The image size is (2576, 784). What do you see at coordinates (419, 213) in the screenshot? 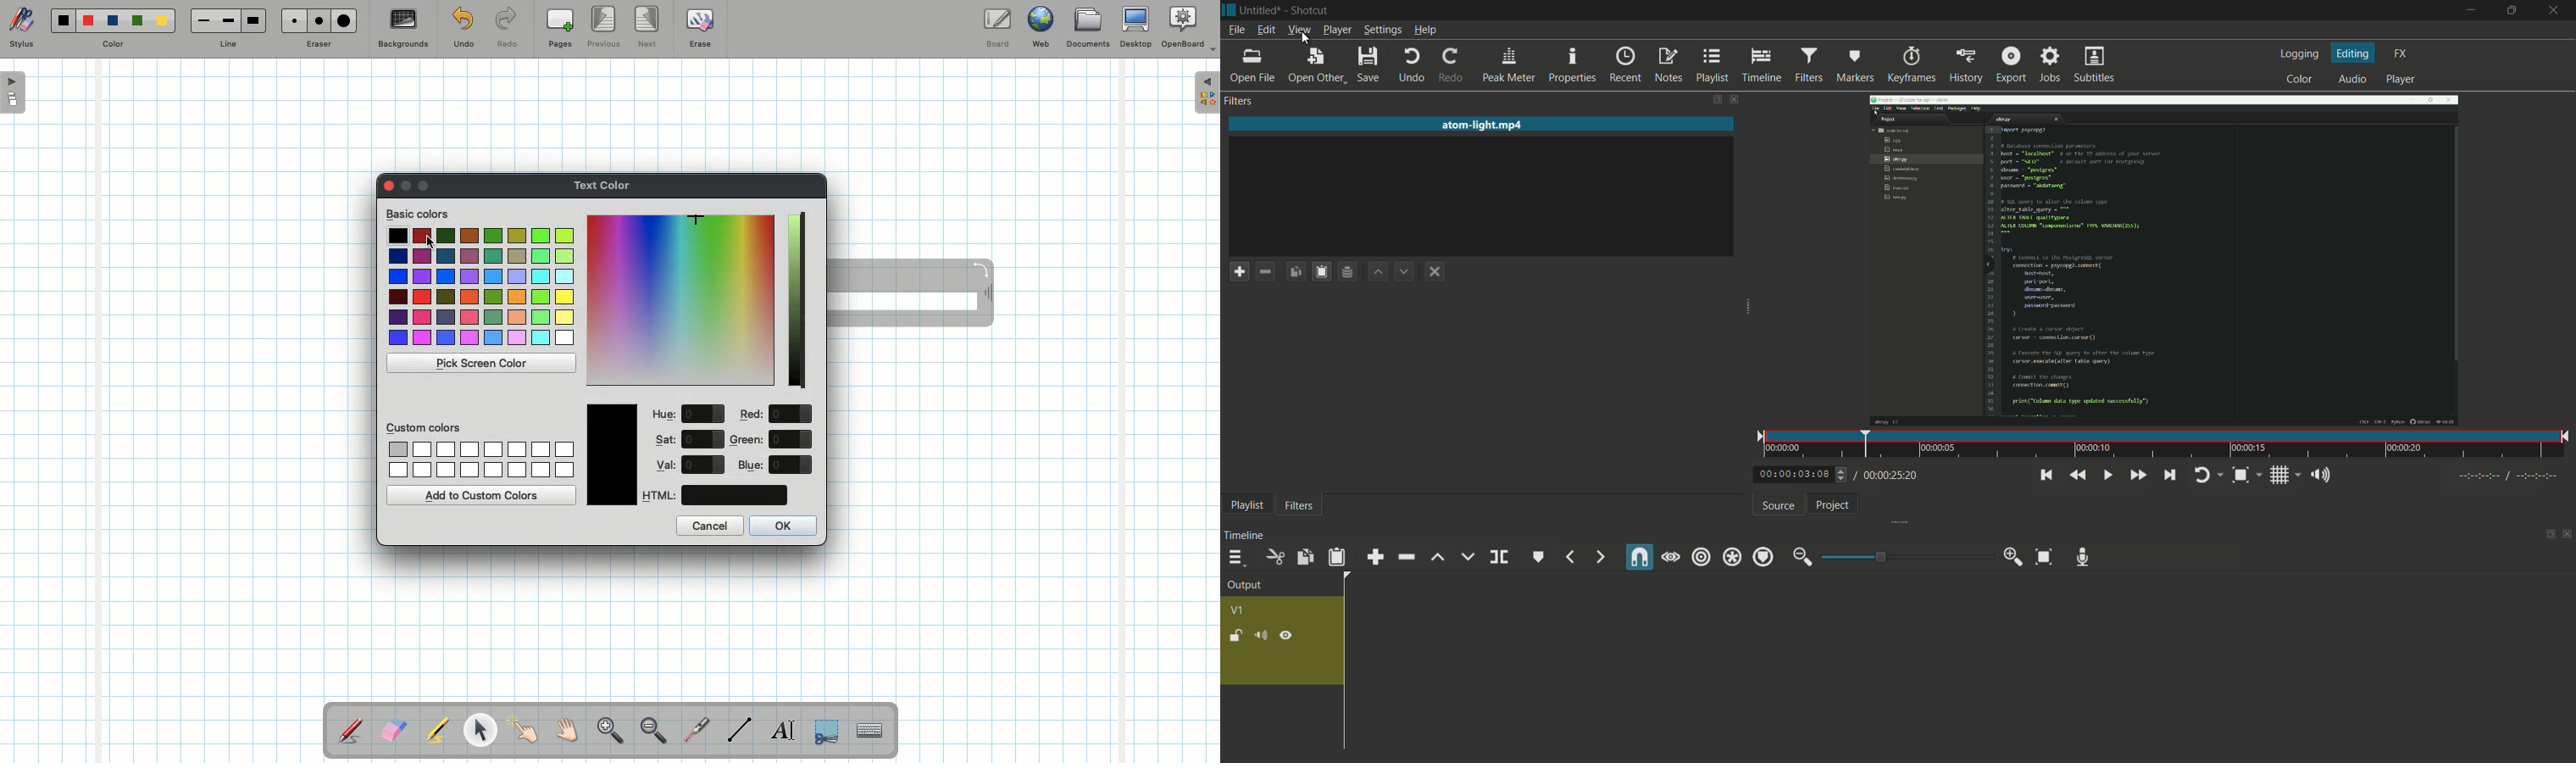
I see `Basic colors` at bounding box center [419, 213].